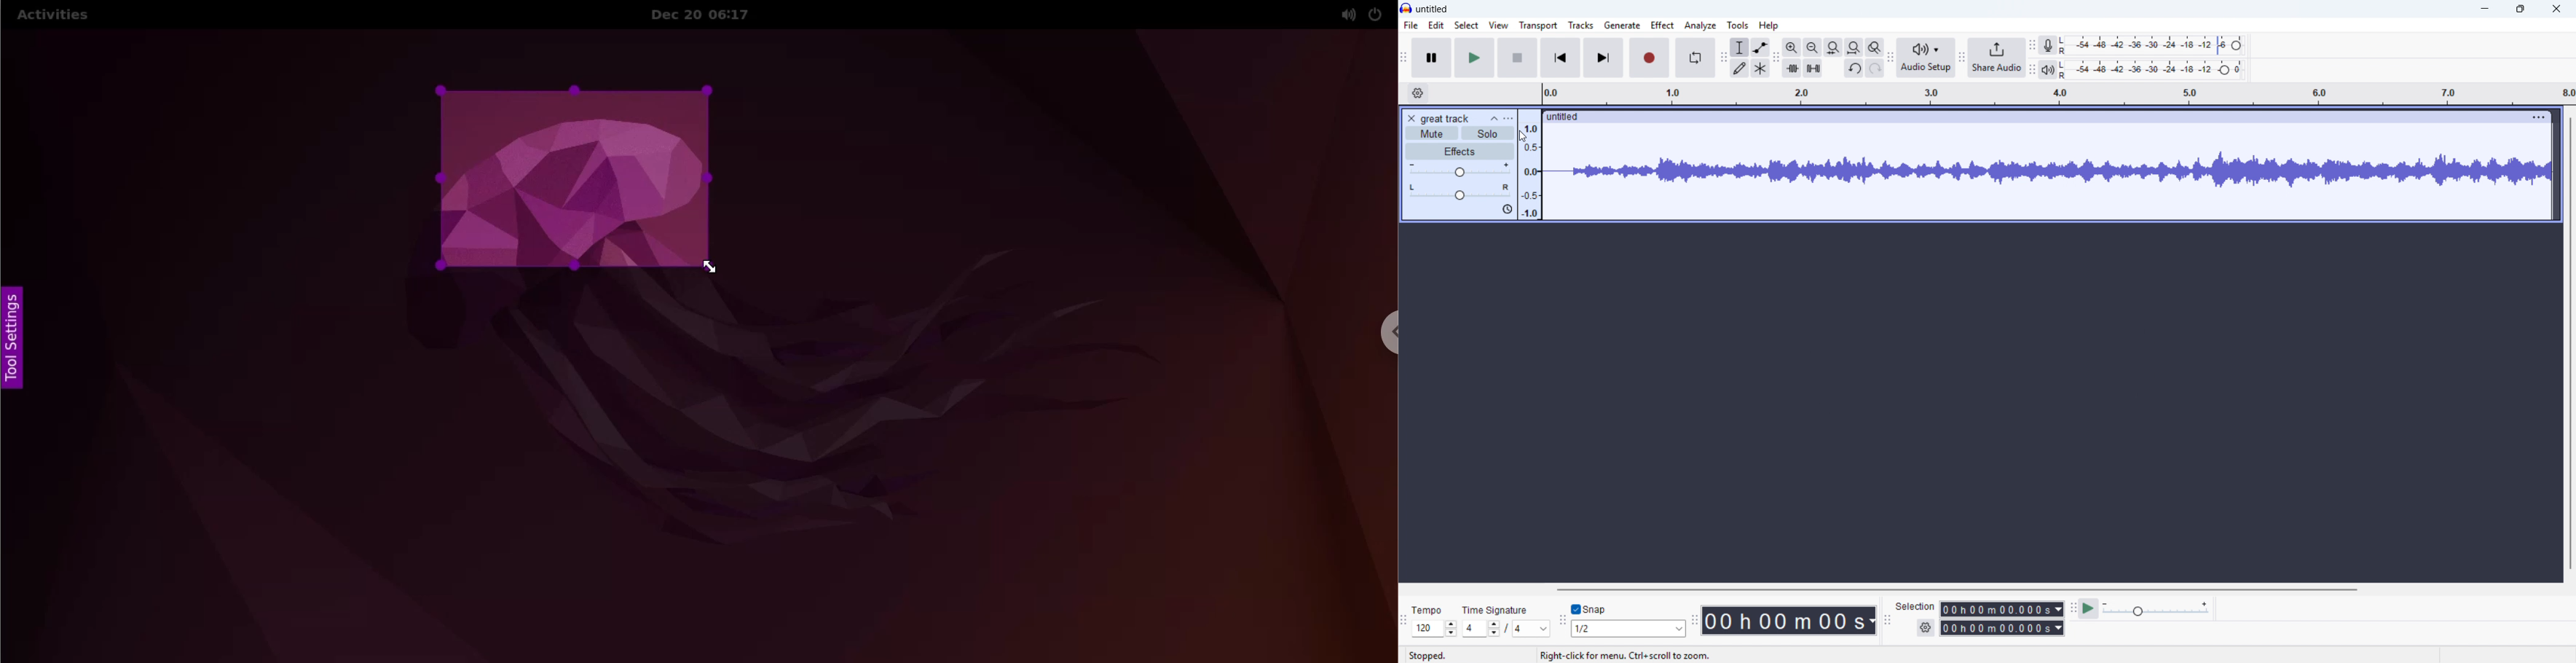 Image resolution: width=2576 pixels, height=672 pixels. Describe the element at coordinates (1488, 133) in the screenshot. I see `solo ` at that location.